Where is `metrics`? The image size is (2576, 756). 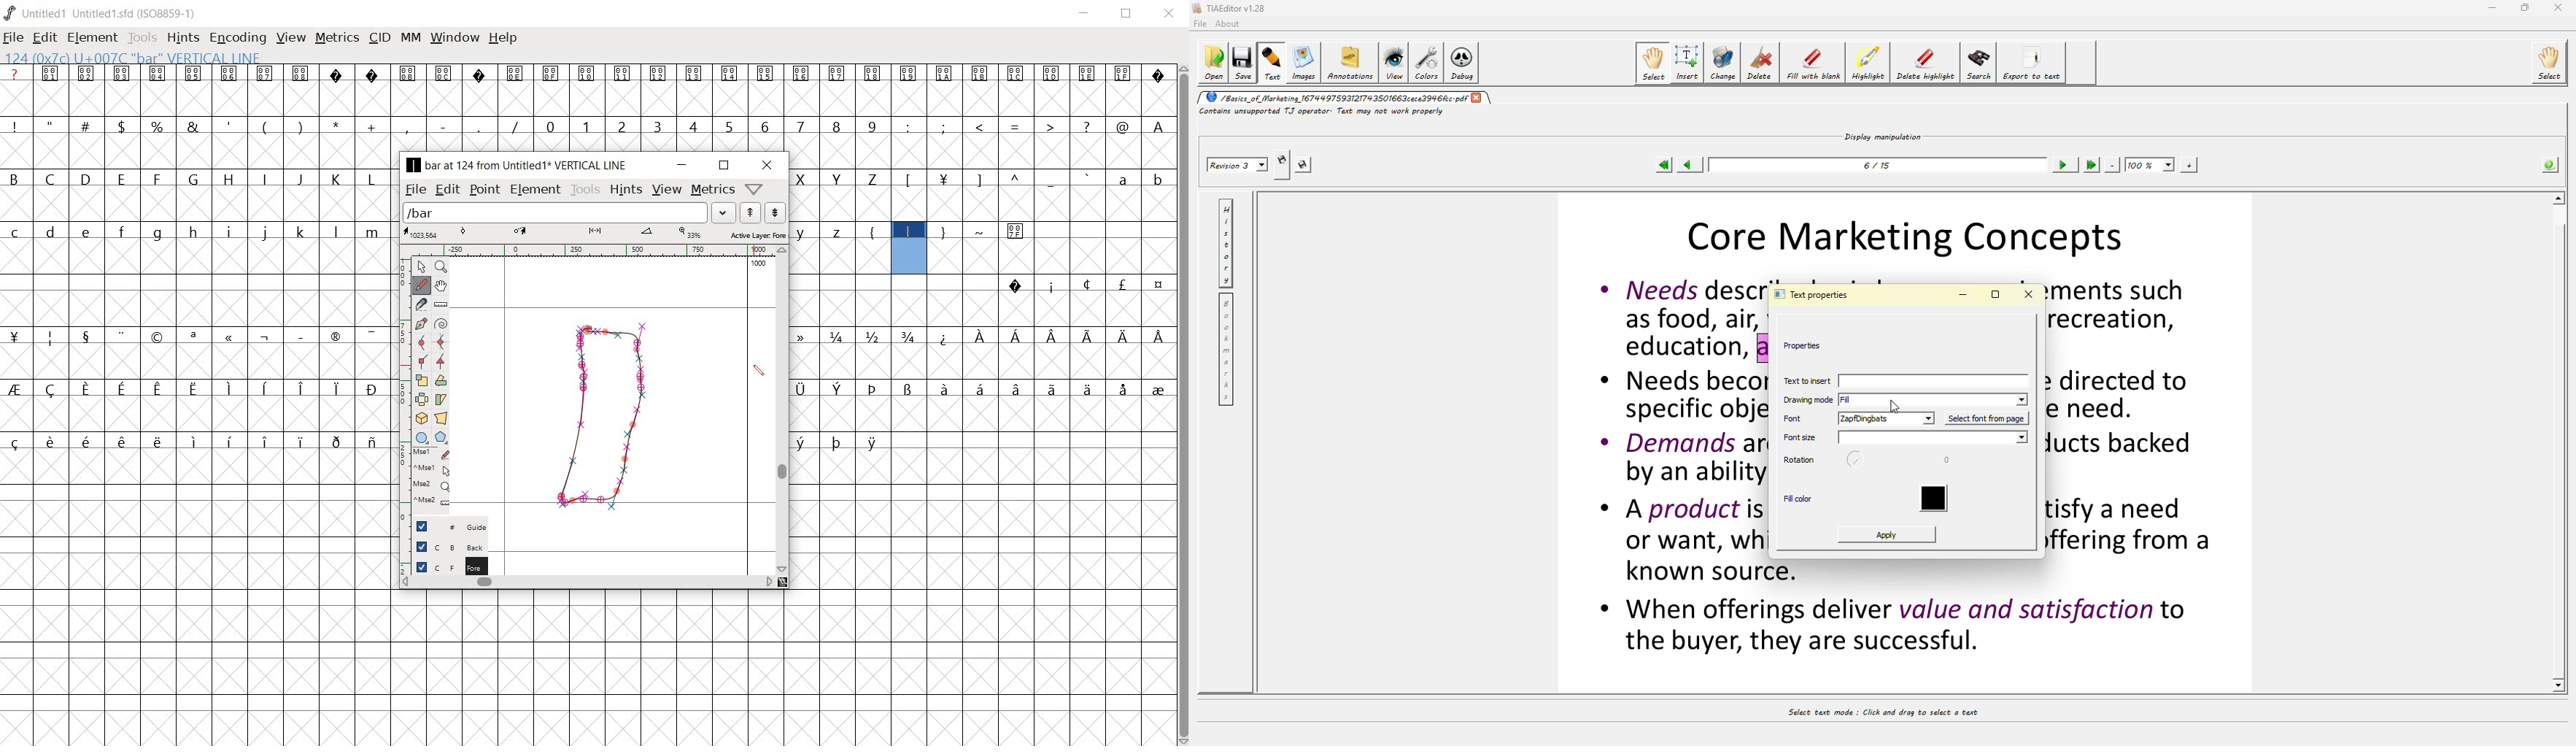 metrics is located at coordinates (712, 189).